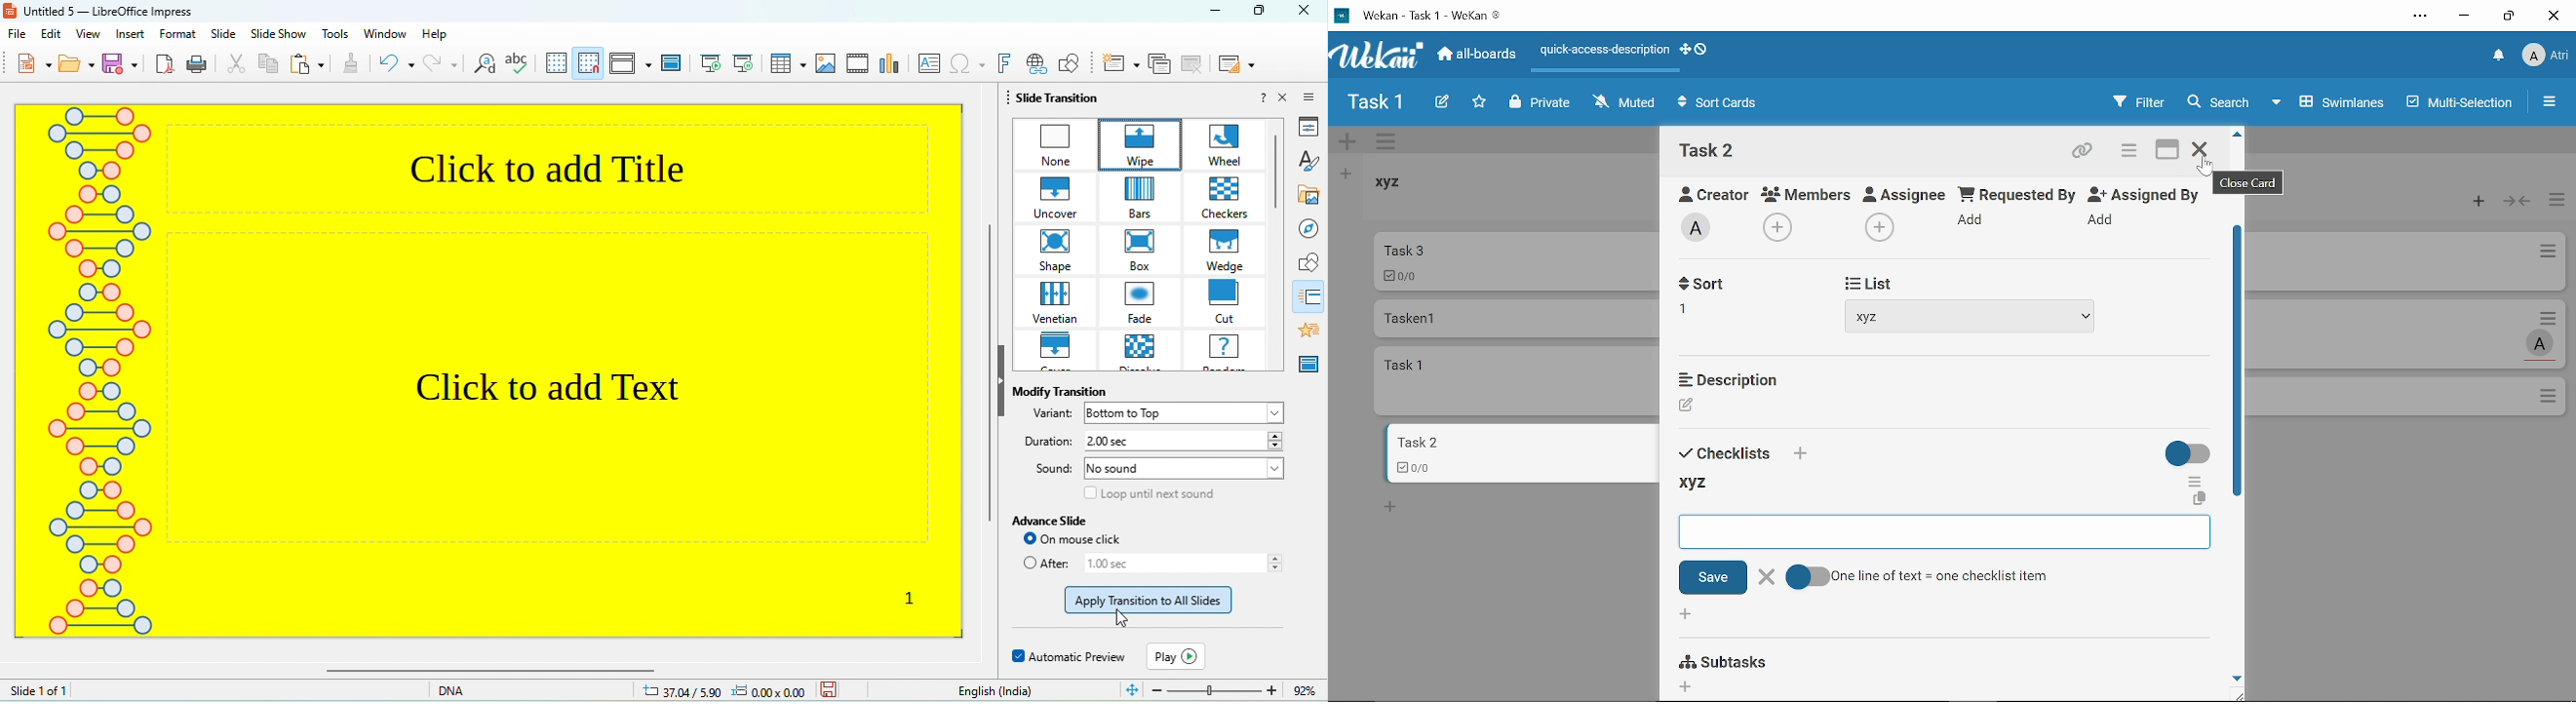  Describe the element at coordinates (1699, 486) in the screenshot. I see `xyz` at that location.